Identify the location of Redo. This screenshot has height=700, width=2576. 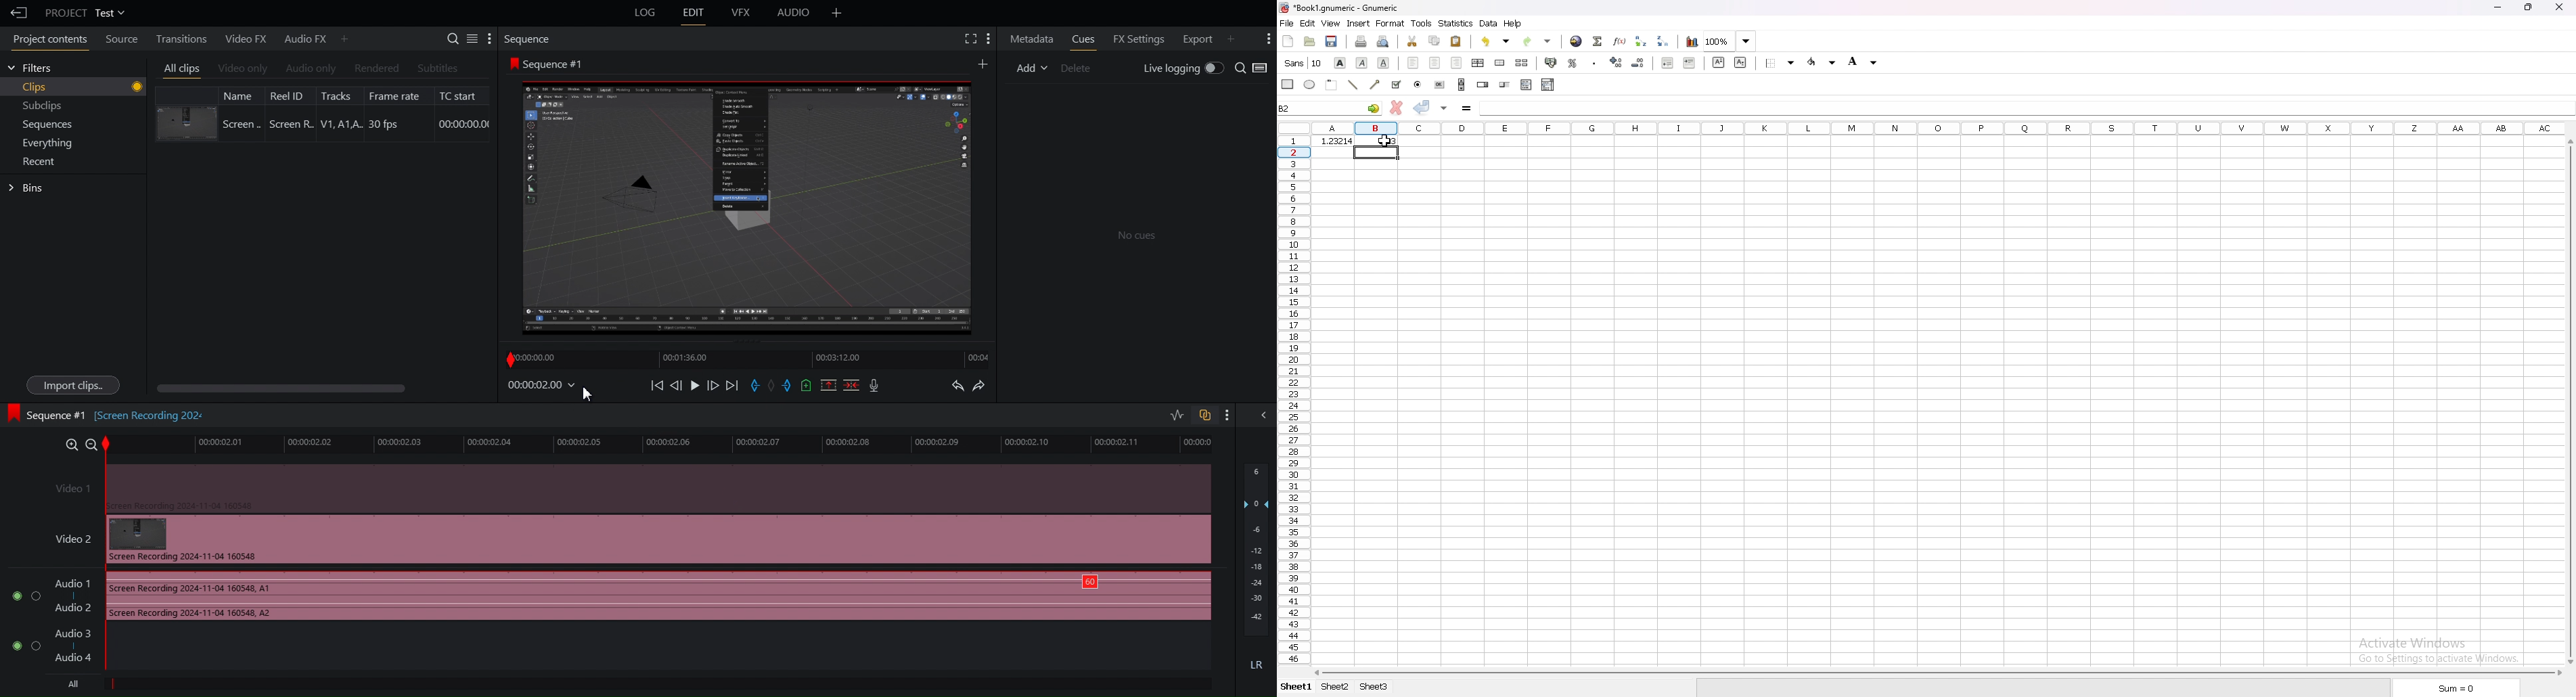
(986, 387).